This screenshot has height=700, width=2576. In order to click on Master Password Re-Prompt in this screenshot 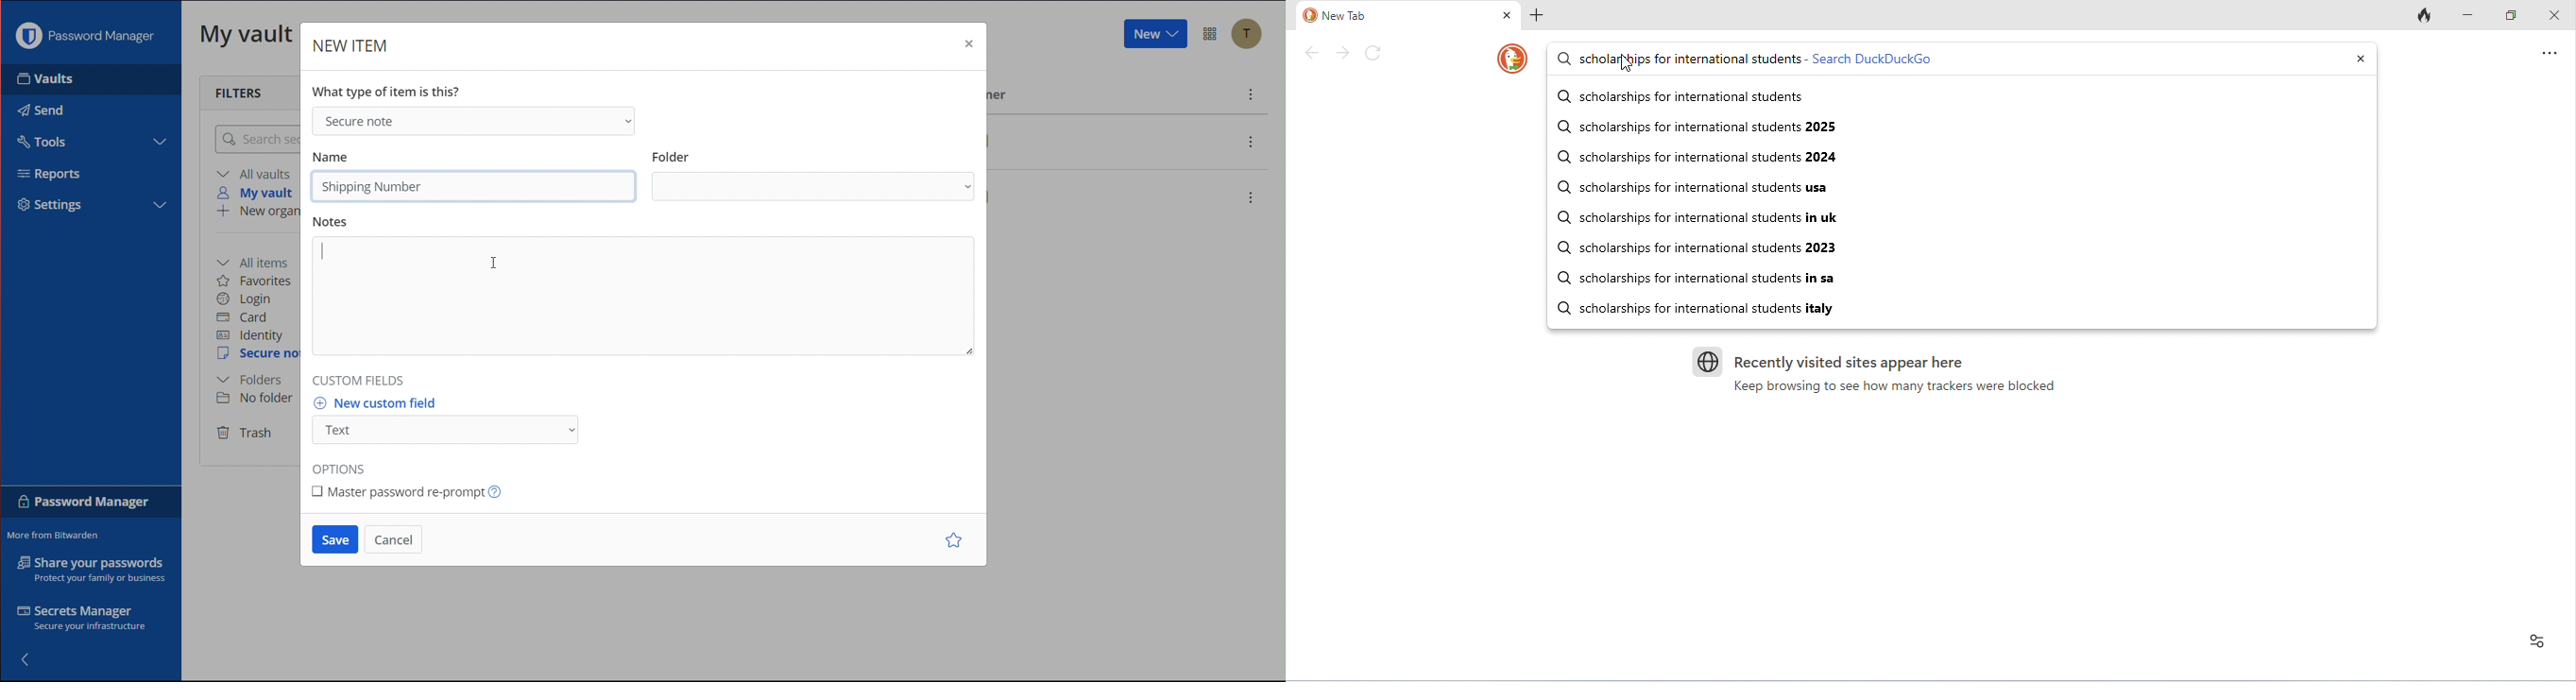, I will do `click(418, 496)`.